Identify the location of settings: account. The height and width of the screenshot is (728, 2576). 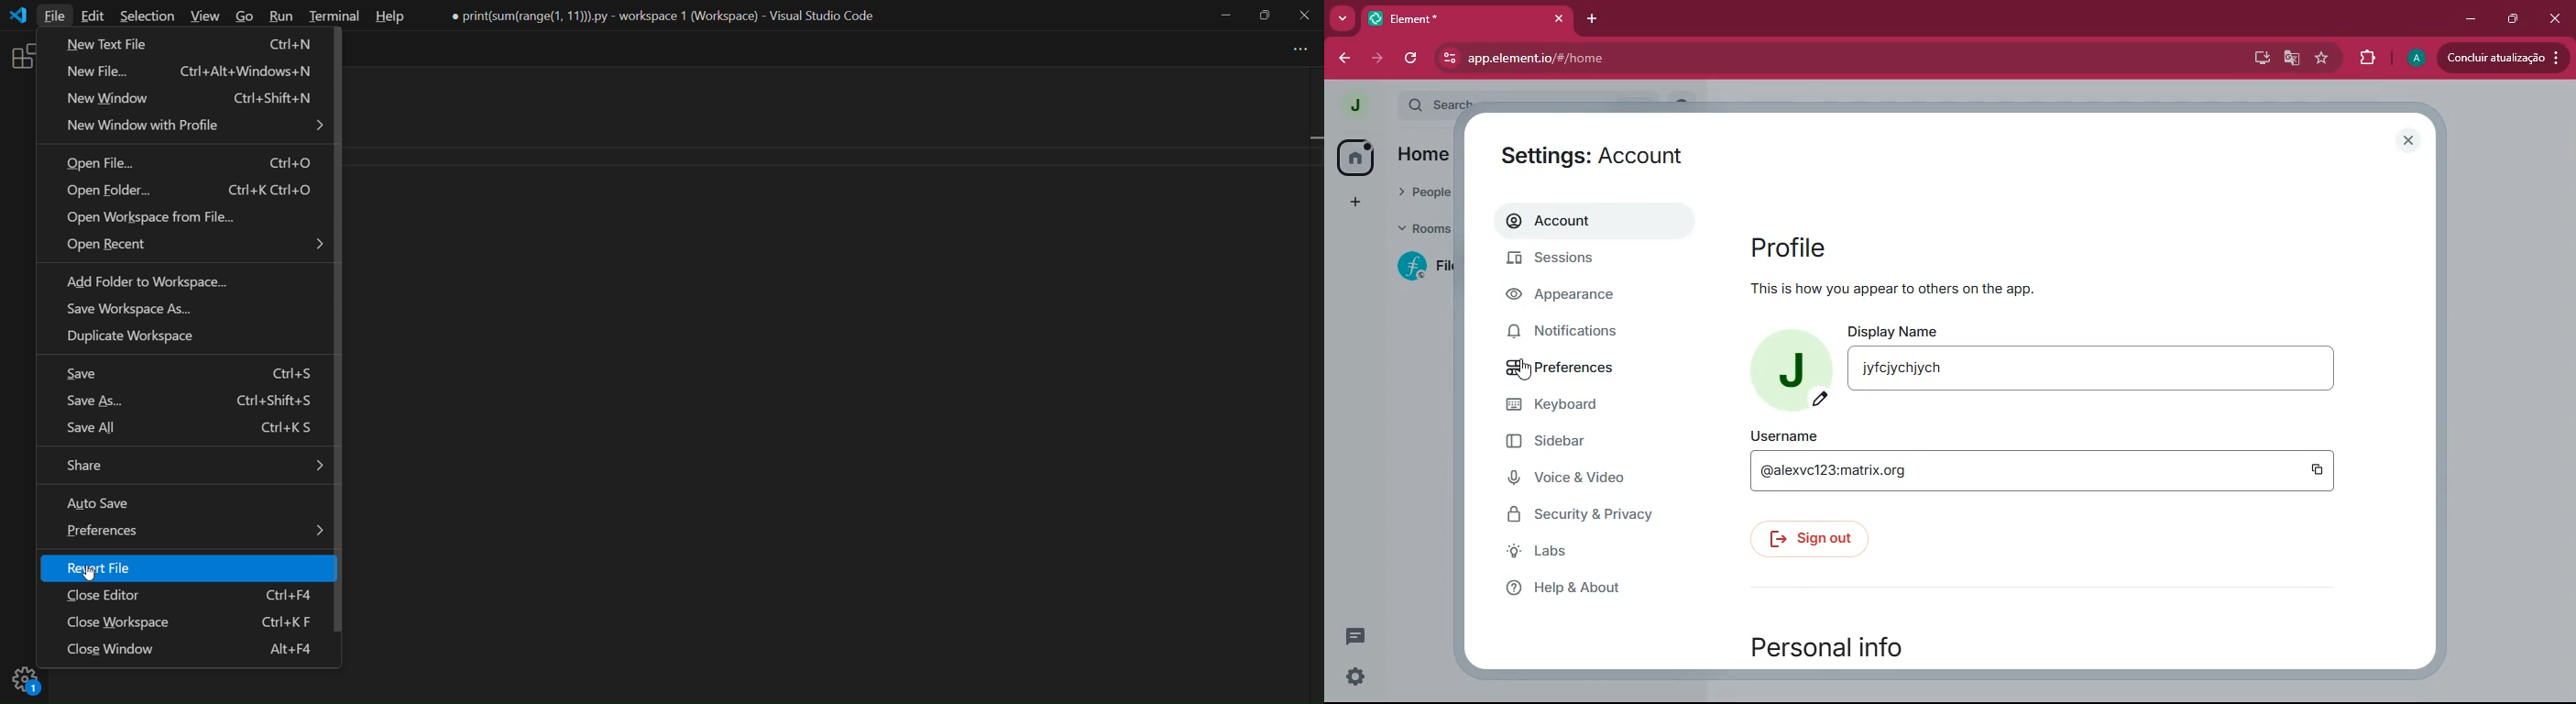
(1603, 157).